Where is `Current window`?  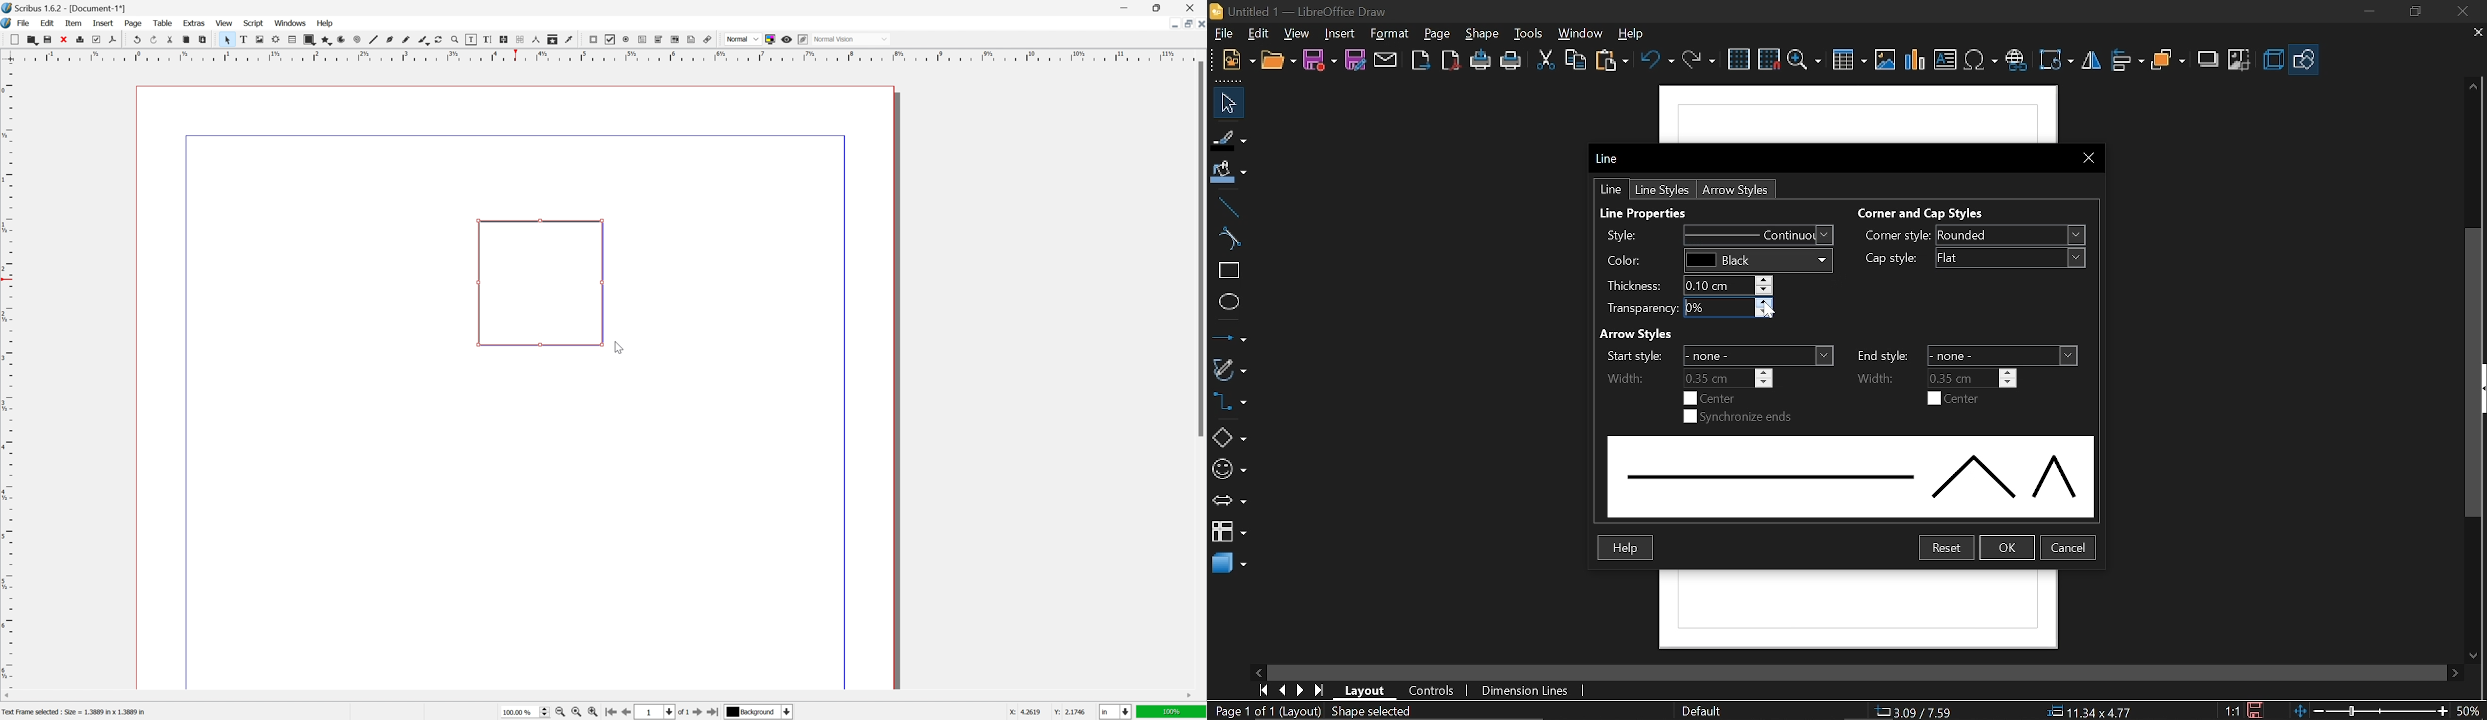
Current window is located at coordinates (1609, 160).